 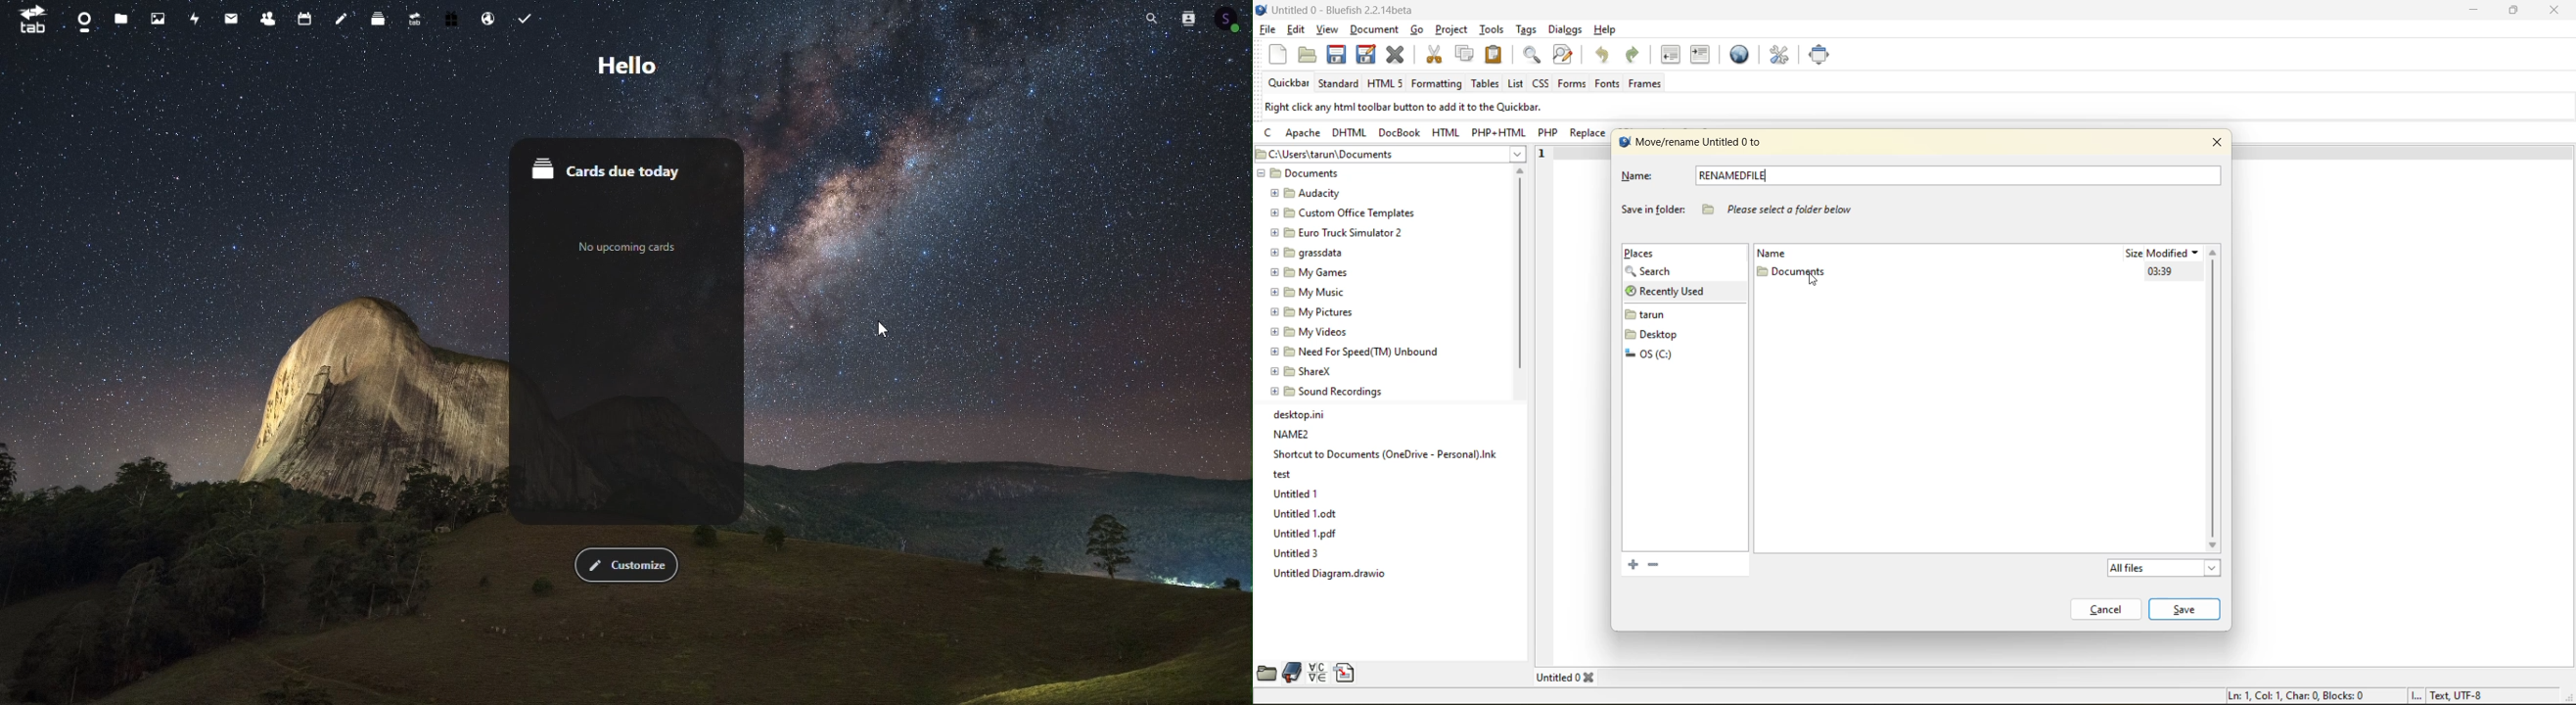 What do you see at coordinates (1302, 413) in the screenshot?
I see `desktop.ini` at bounding box center [1302, 413].